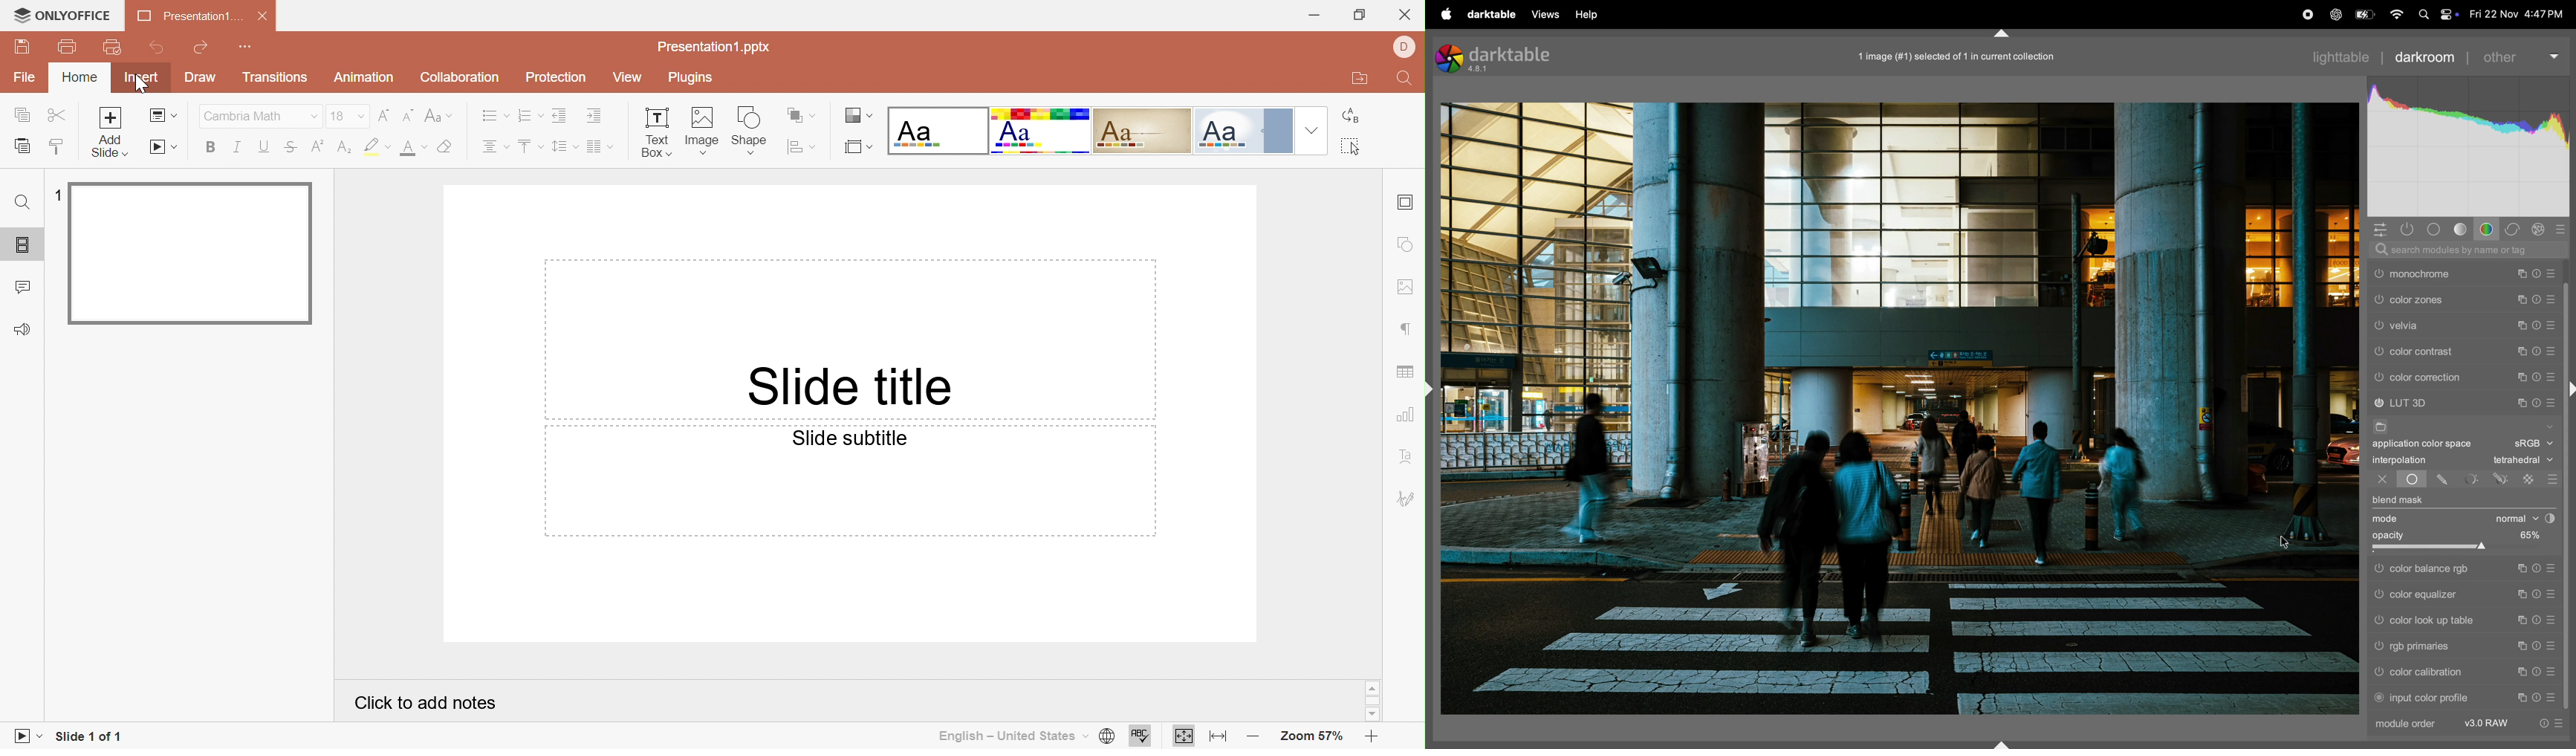 Image resolution: width=2576 pixels, height=756 pixels. I want to click on Line spacing, so click(564, 148).